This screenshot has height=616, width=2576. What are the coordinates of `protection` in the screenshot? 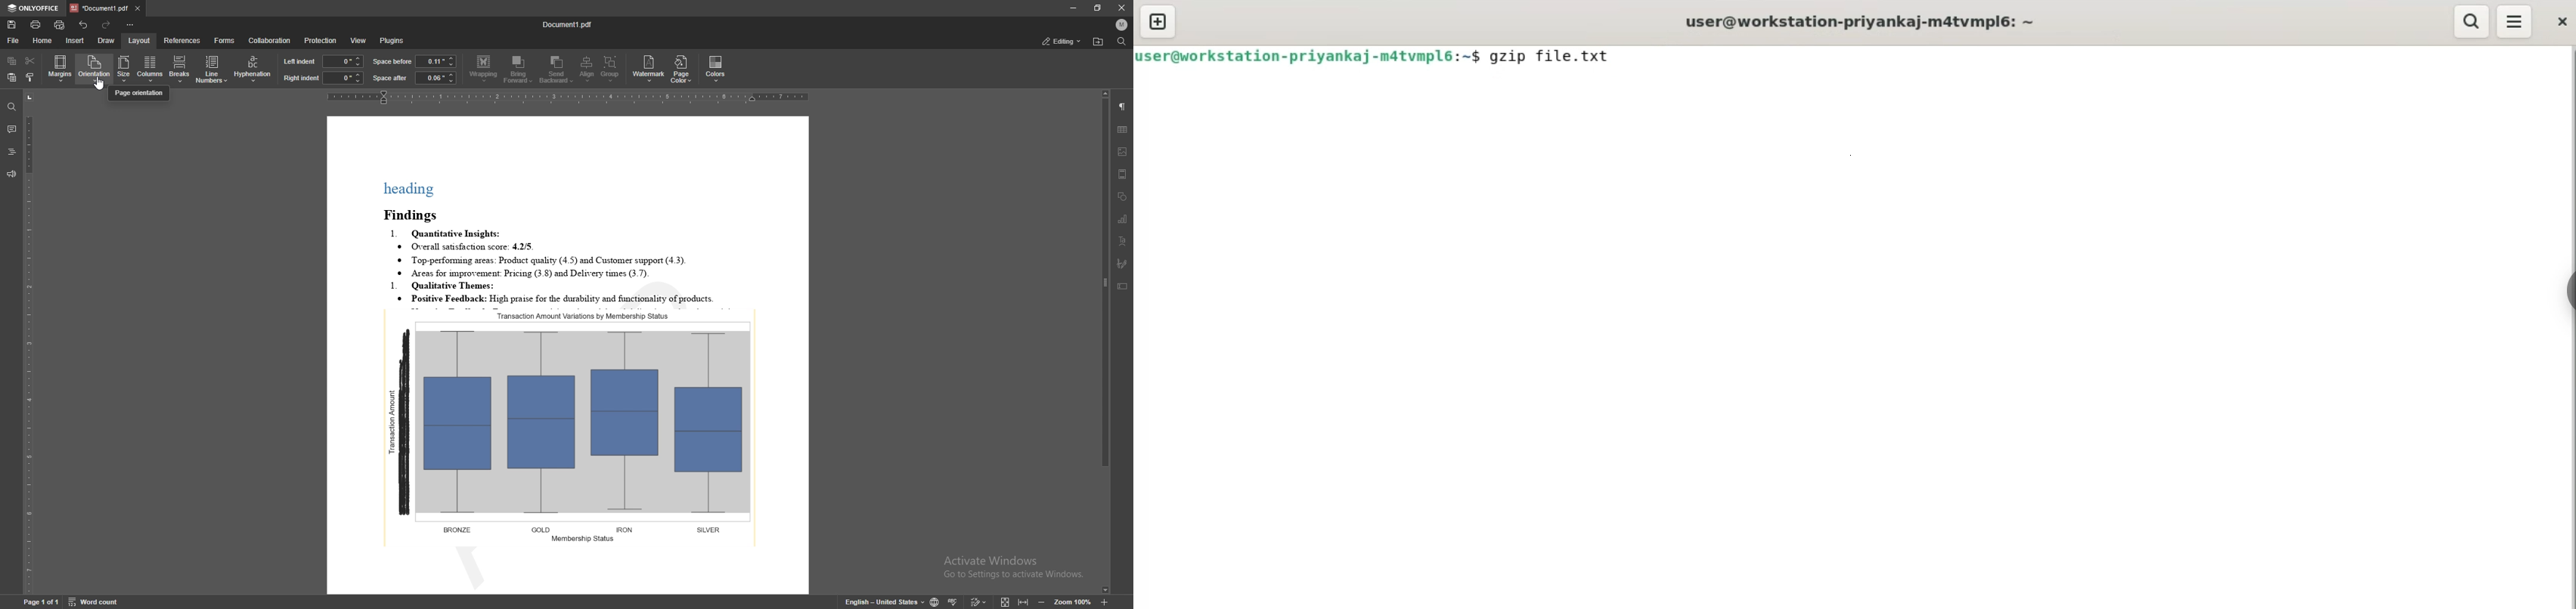 It's located at (322, 41).